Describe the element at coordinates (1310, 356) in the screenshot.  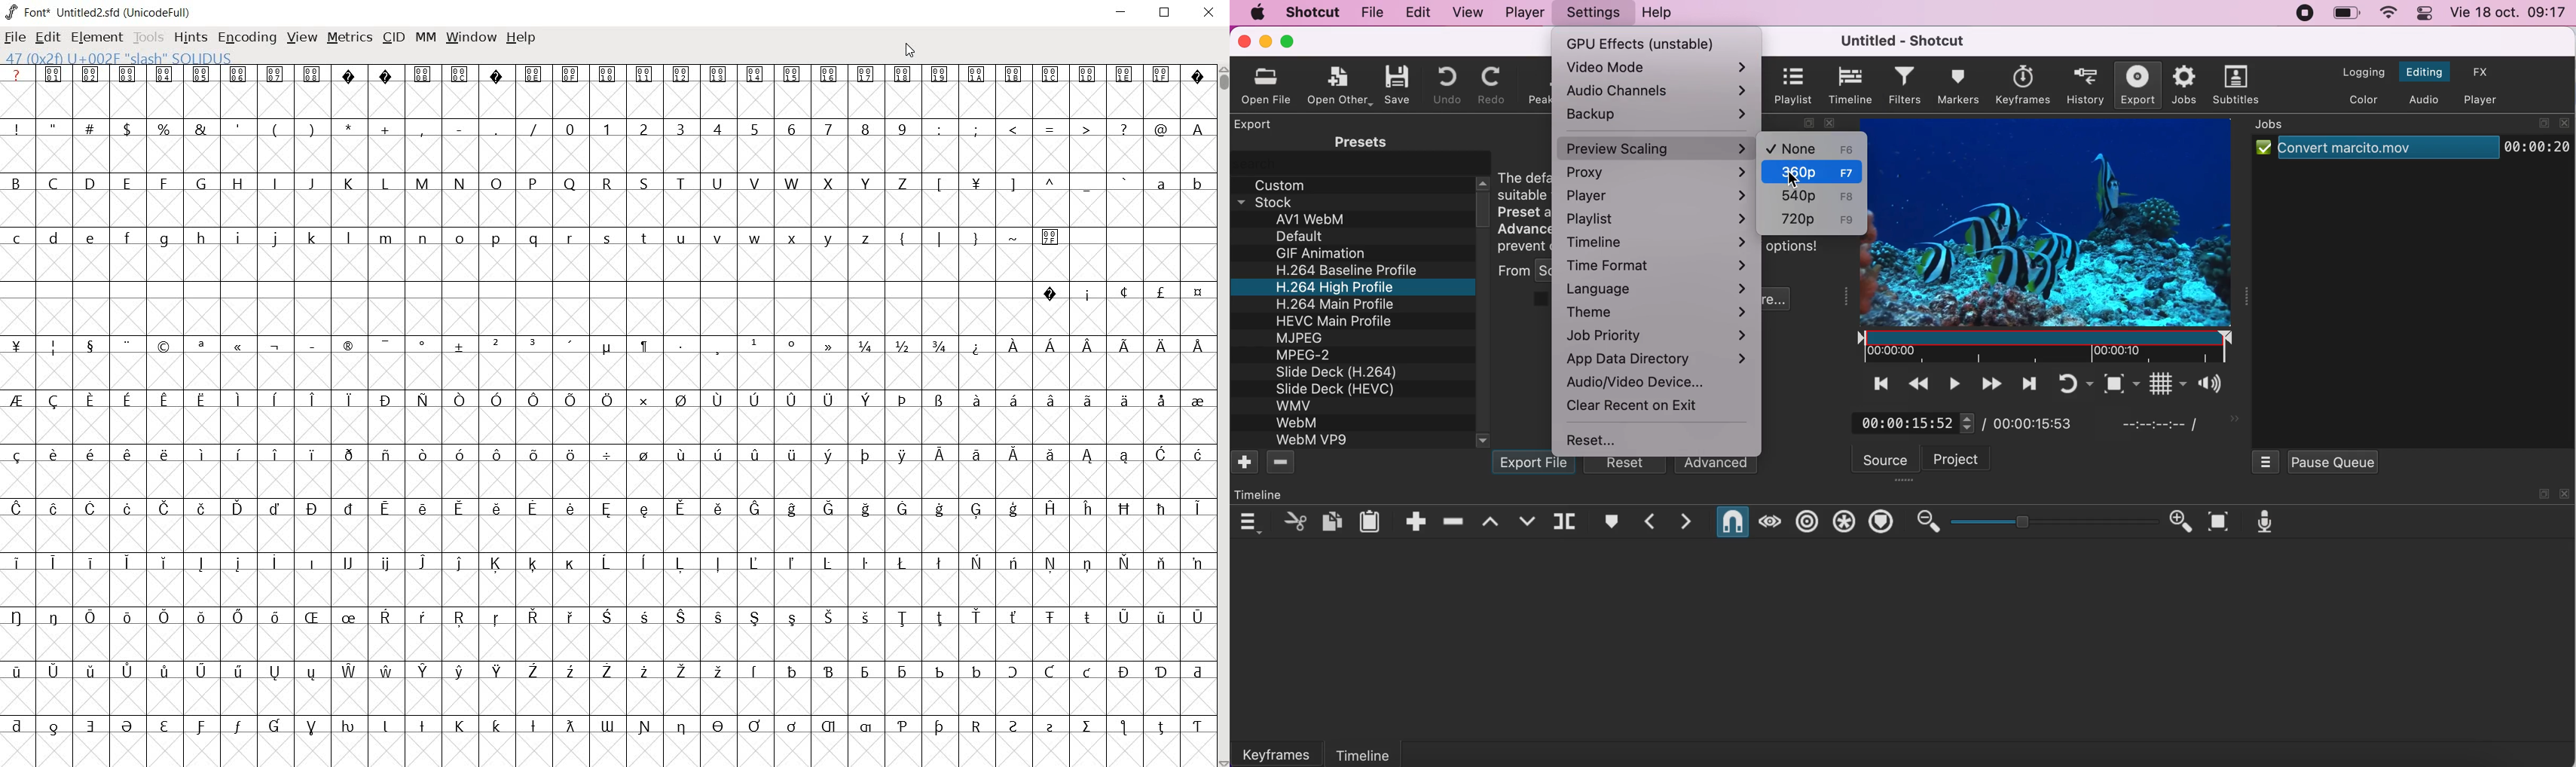
I see `MPEG-2` at that location.